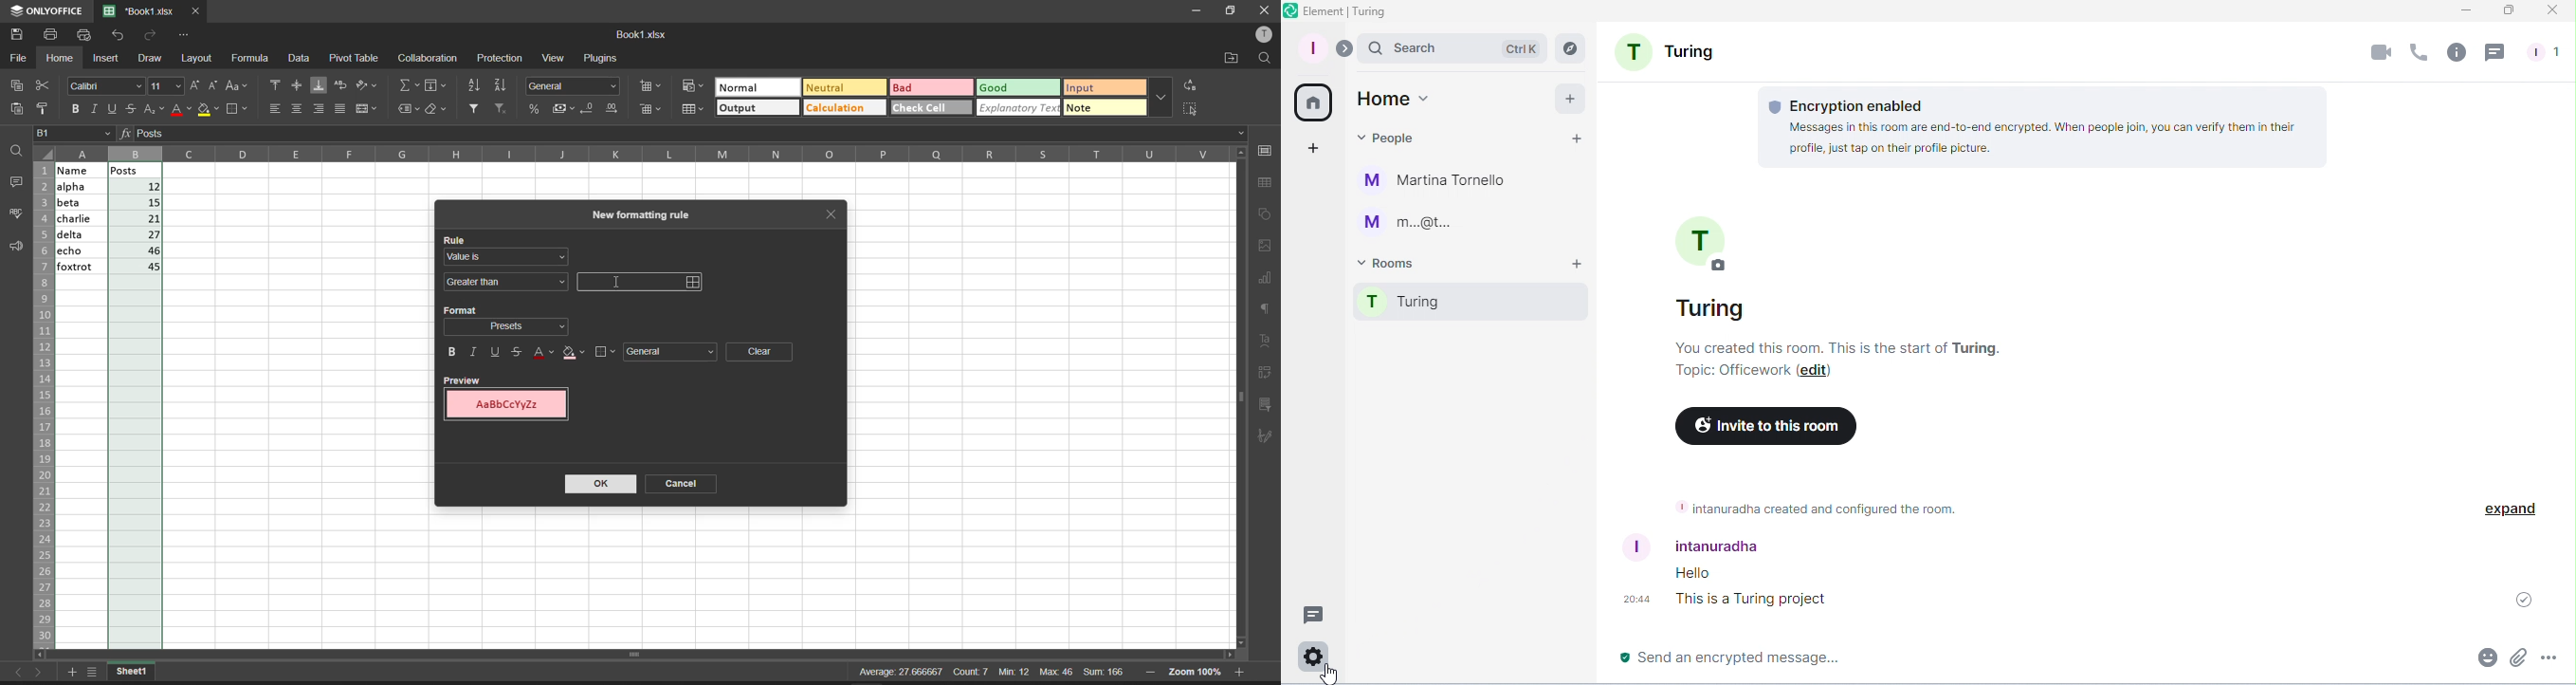 The width and height of the screenshot is (2576, 700). I want to click on copy, so click(12, 86).